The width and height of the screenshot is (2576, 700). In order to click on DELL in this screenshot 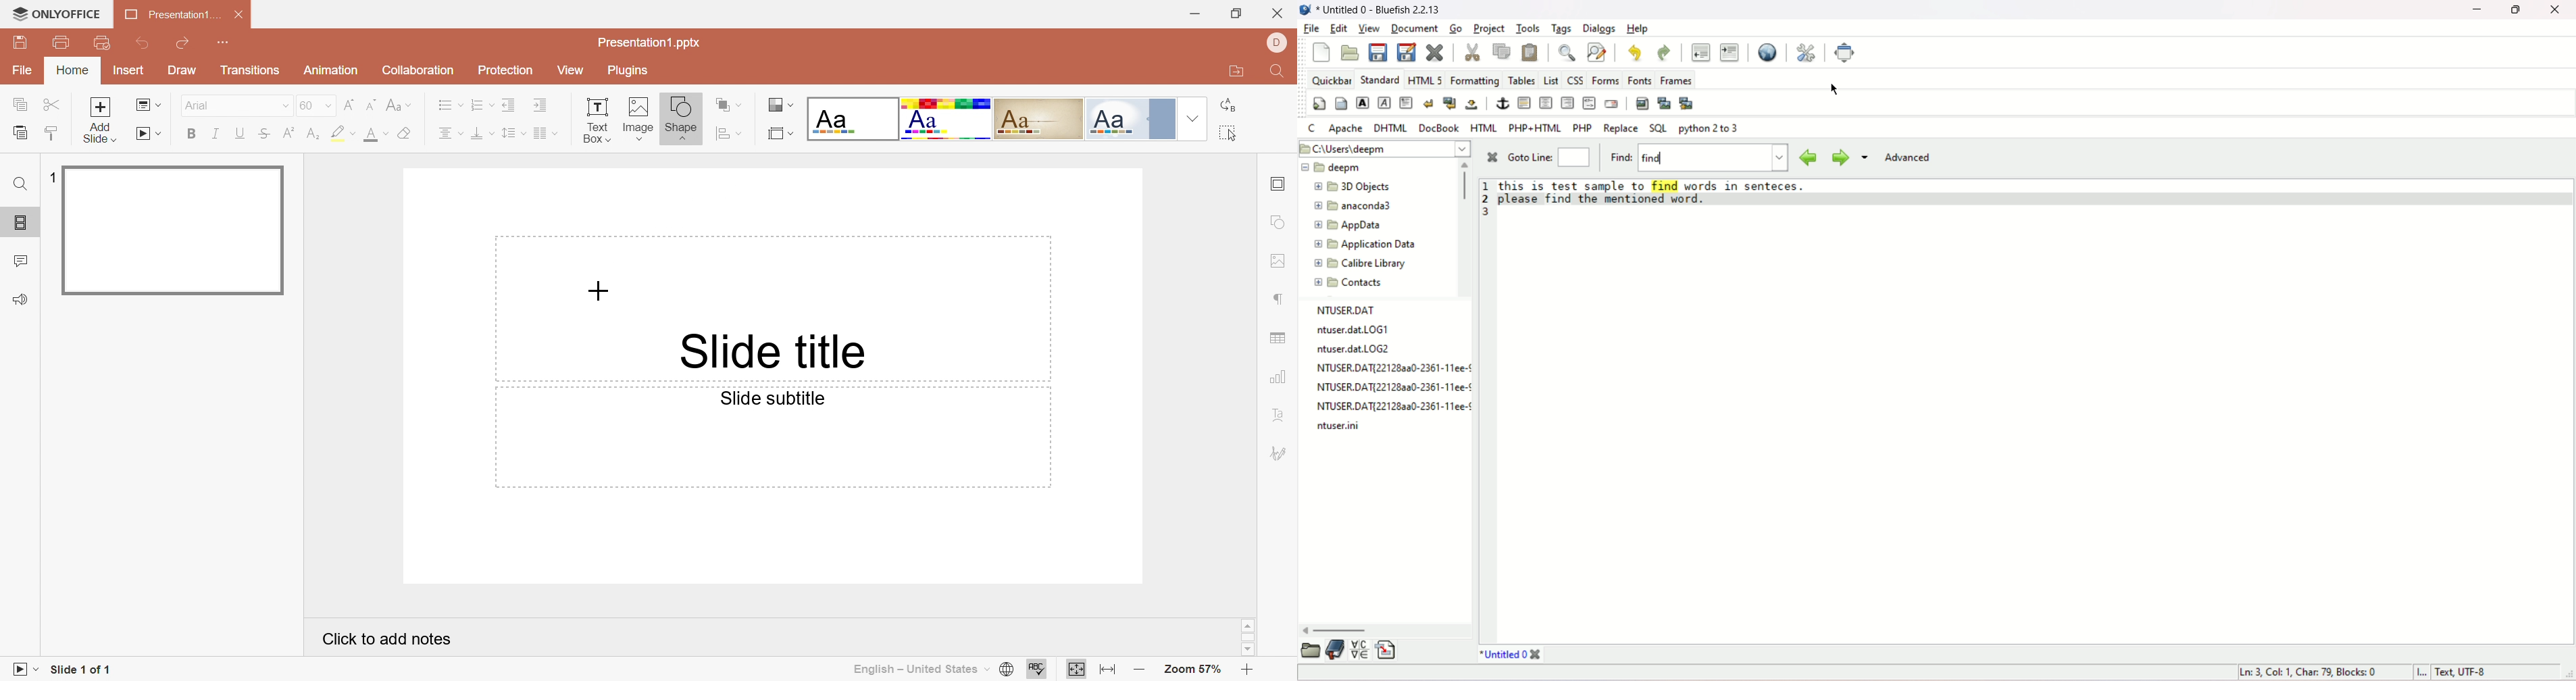, I will do `click(1276, 43)`.